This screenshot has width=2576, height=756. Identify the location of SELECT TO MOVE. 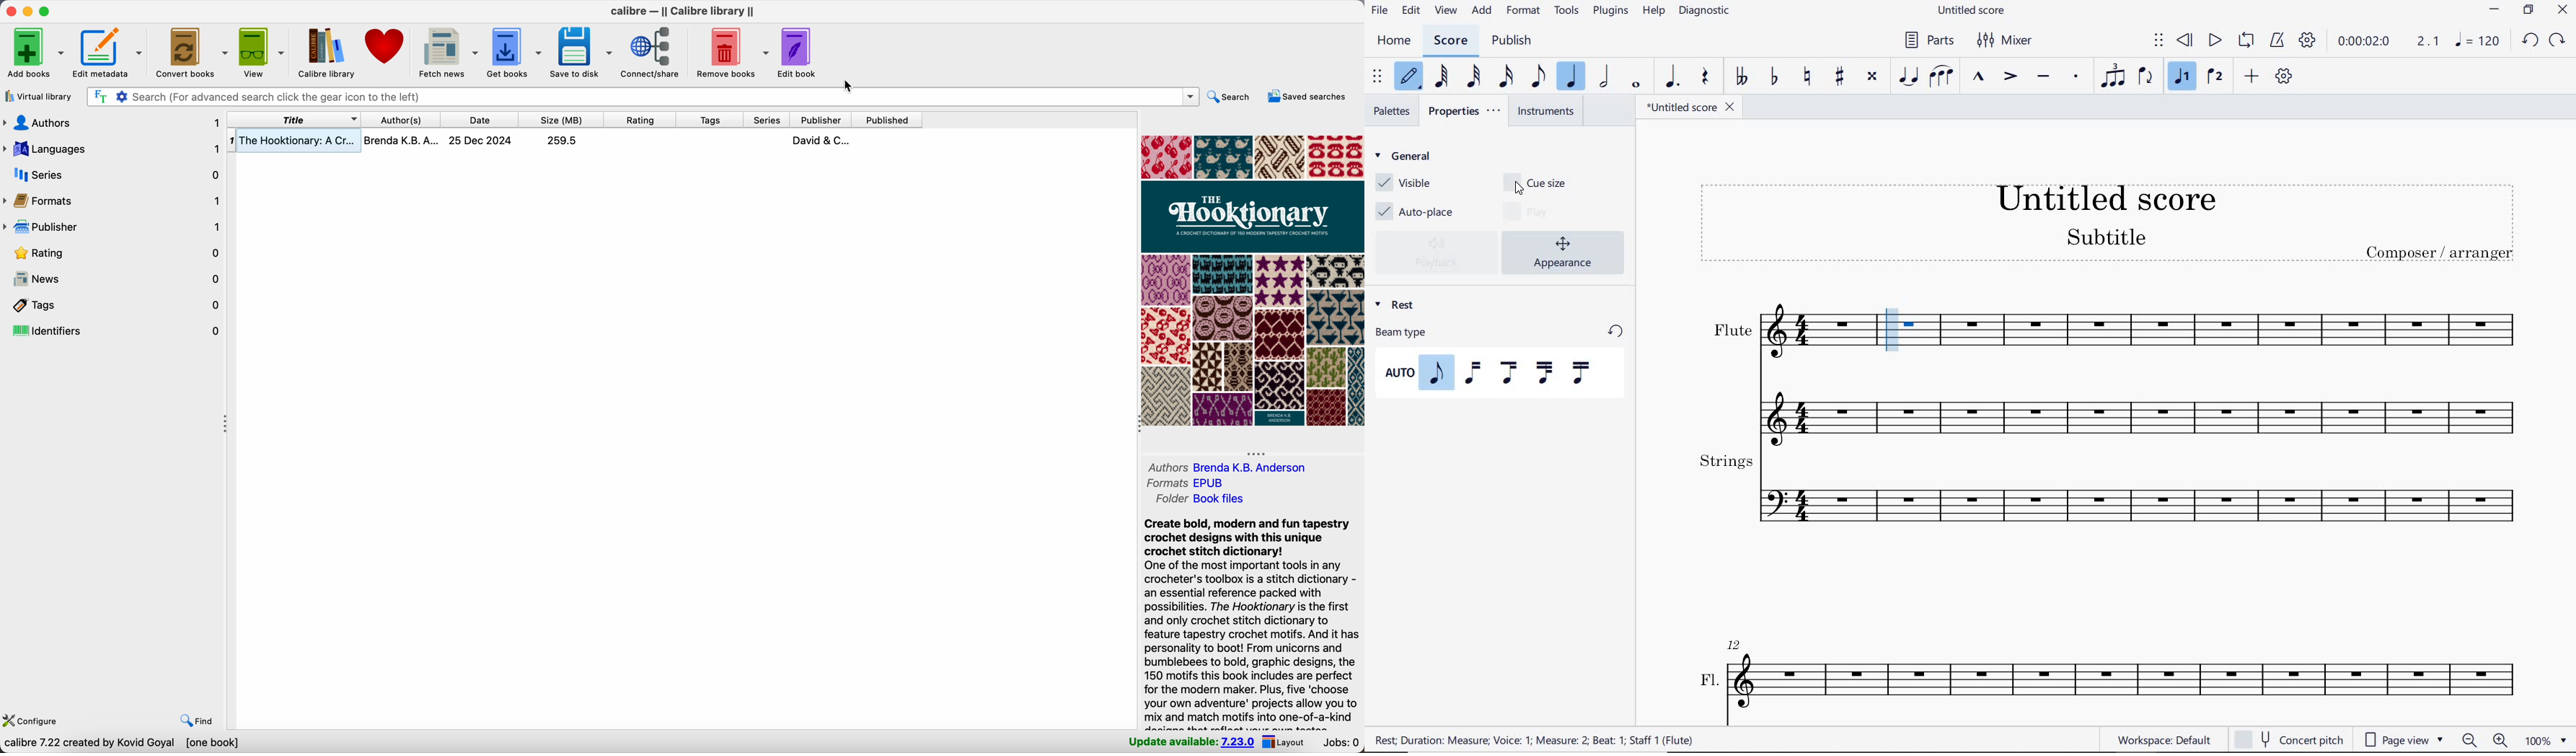
(1378, 77).